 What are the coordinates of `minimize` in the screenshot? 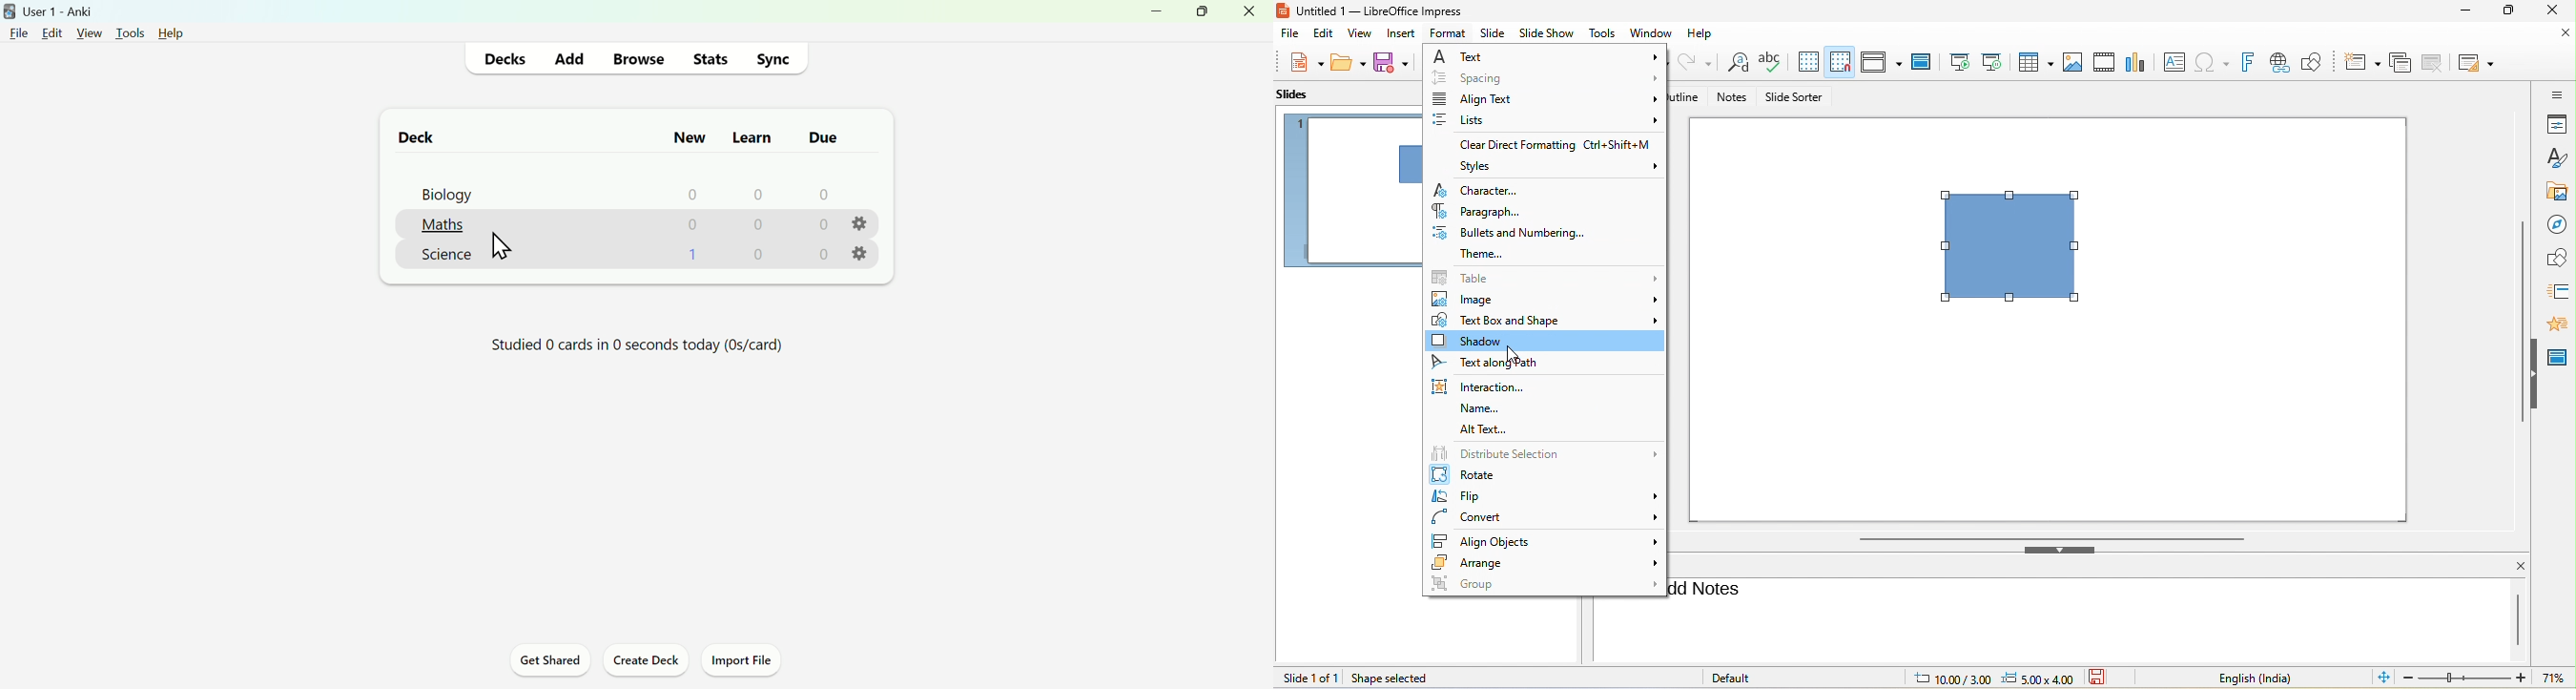 It's located at (2463, 10).